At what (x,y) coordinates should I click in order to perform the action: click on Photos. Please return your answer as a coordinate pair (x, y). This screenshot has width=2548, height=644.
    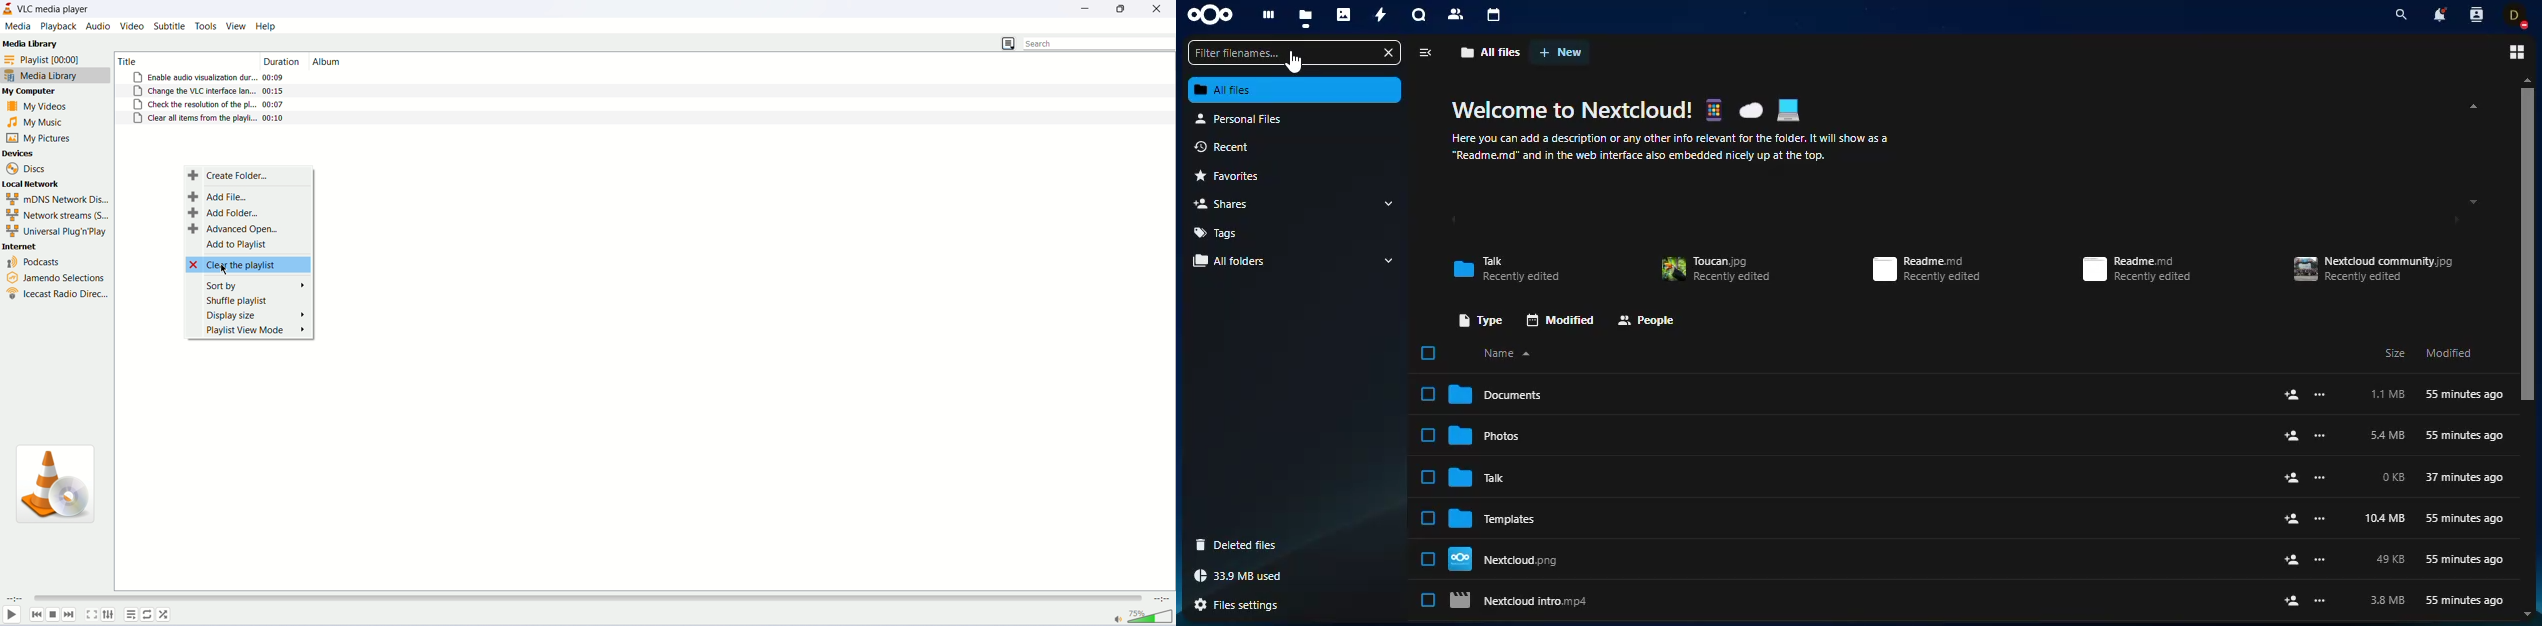
    Looking at the image, I should click on (1861, 434).